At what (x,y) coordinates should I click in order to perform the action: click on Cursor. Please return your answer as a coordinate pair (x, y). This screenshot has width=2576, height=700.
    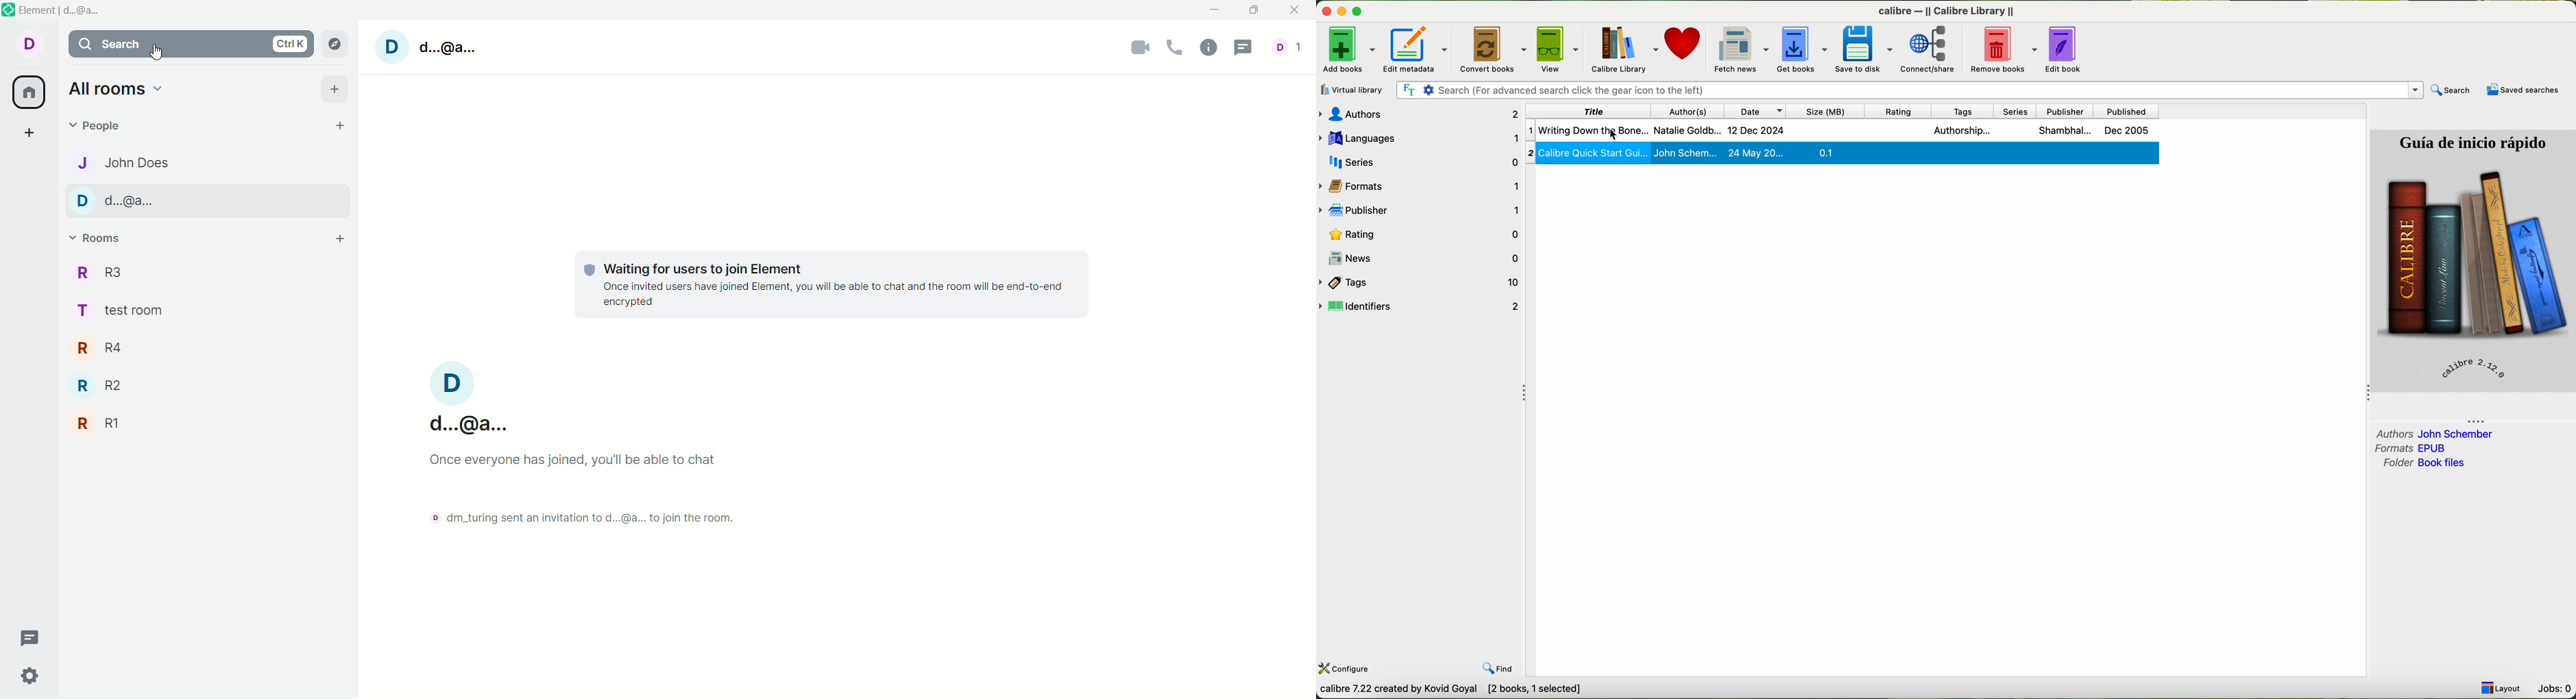
    Looking at the image, I should click on (156, 52).